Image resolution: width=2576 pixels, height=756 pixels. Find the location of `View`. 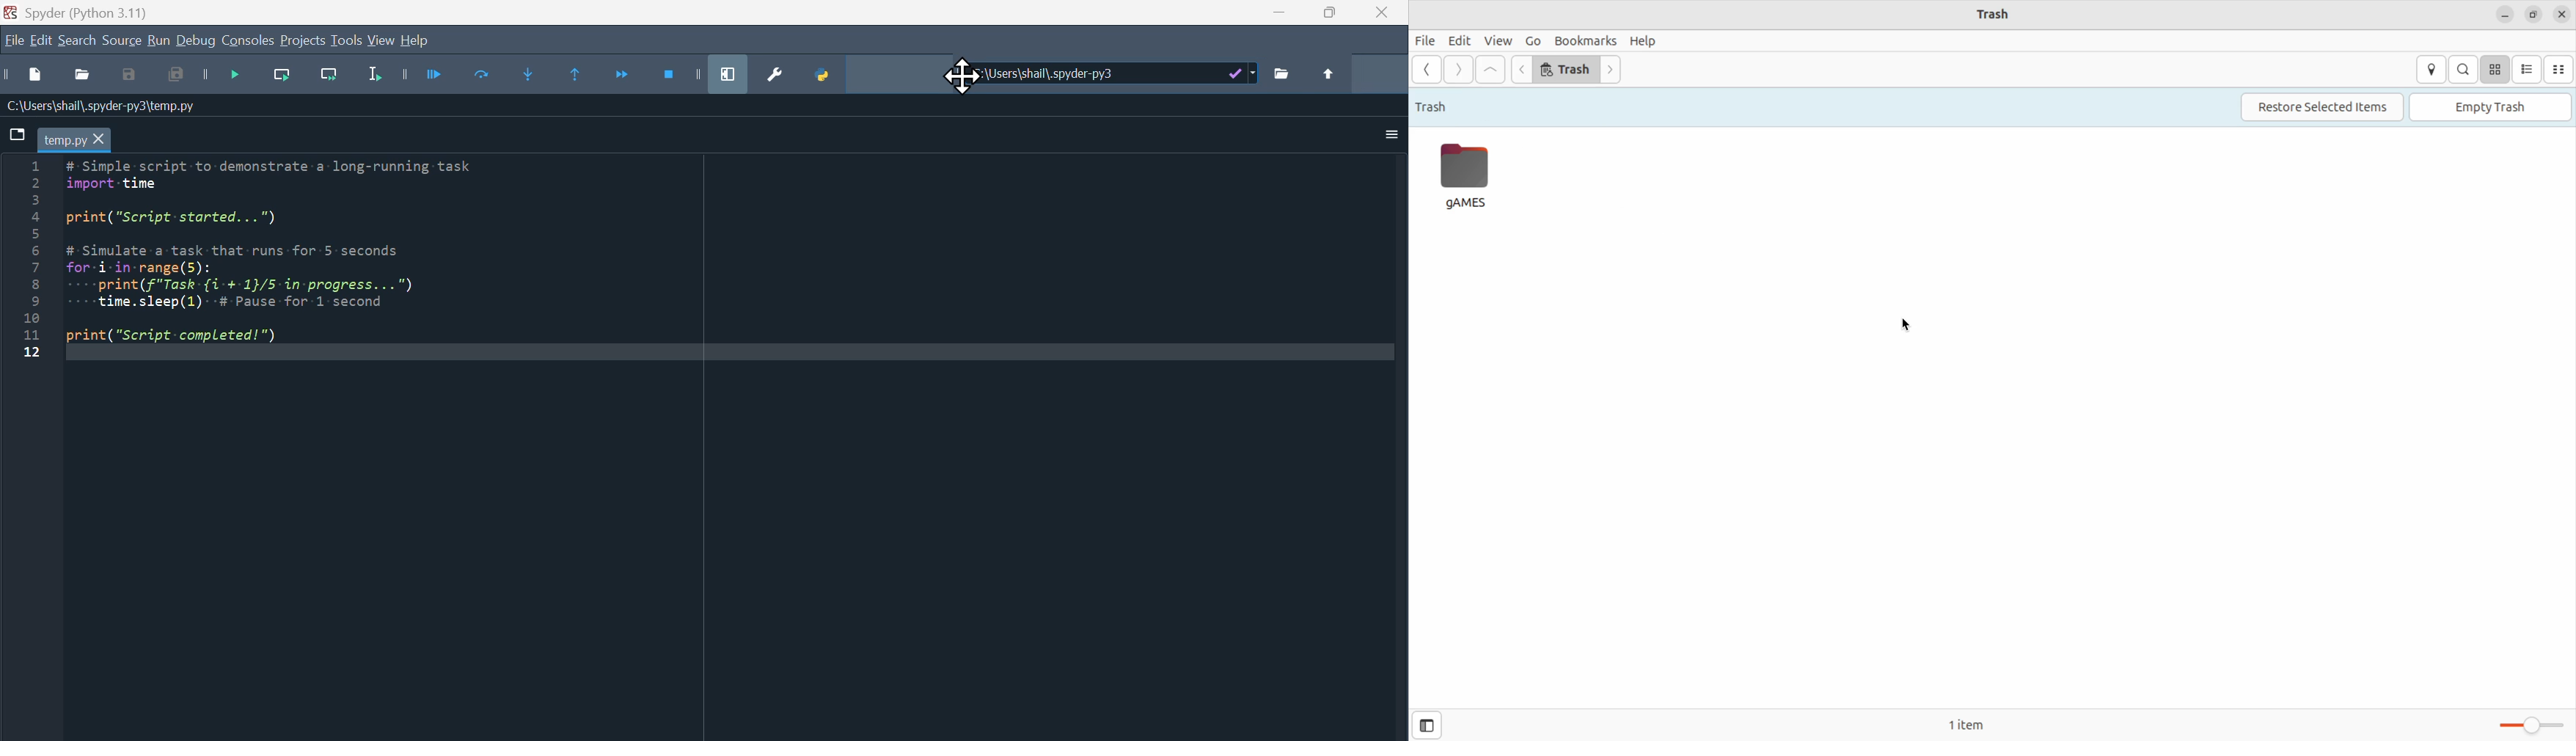

View is located at coordinates (384, 43).